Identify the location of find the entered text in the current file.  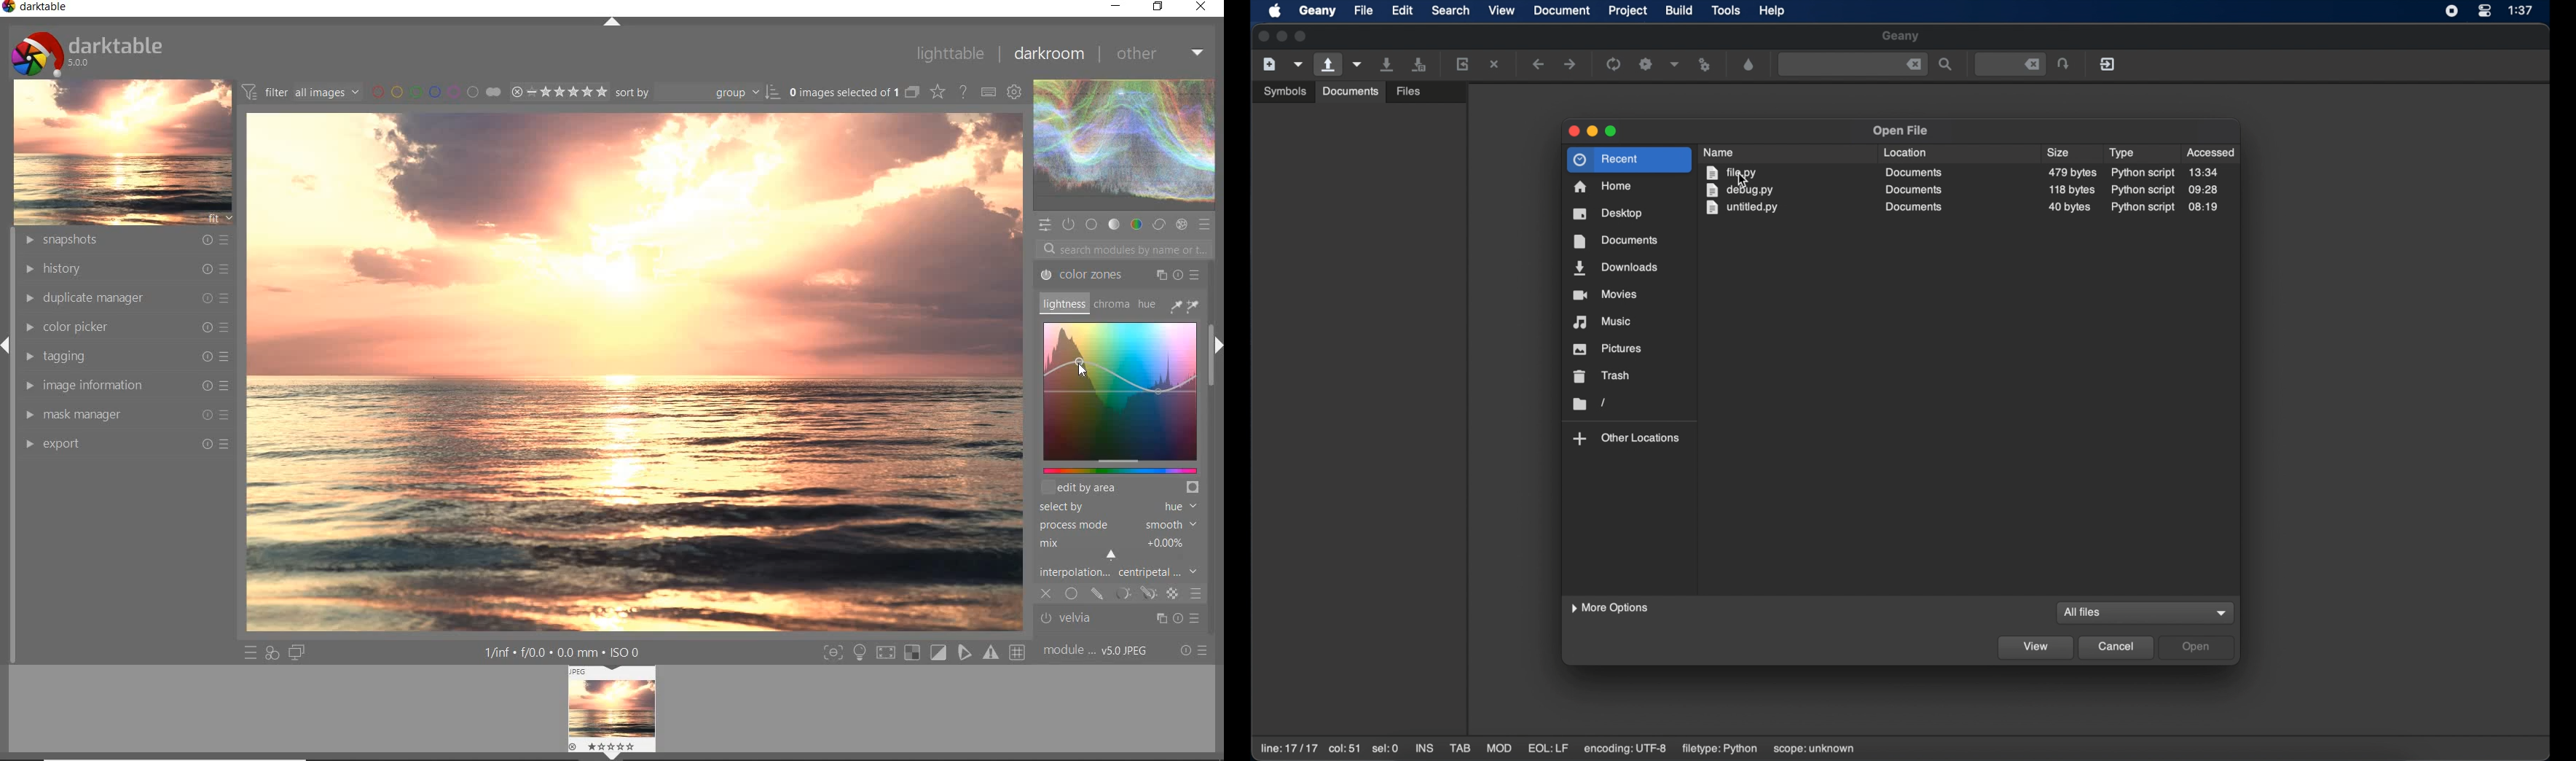
(1852, 65).